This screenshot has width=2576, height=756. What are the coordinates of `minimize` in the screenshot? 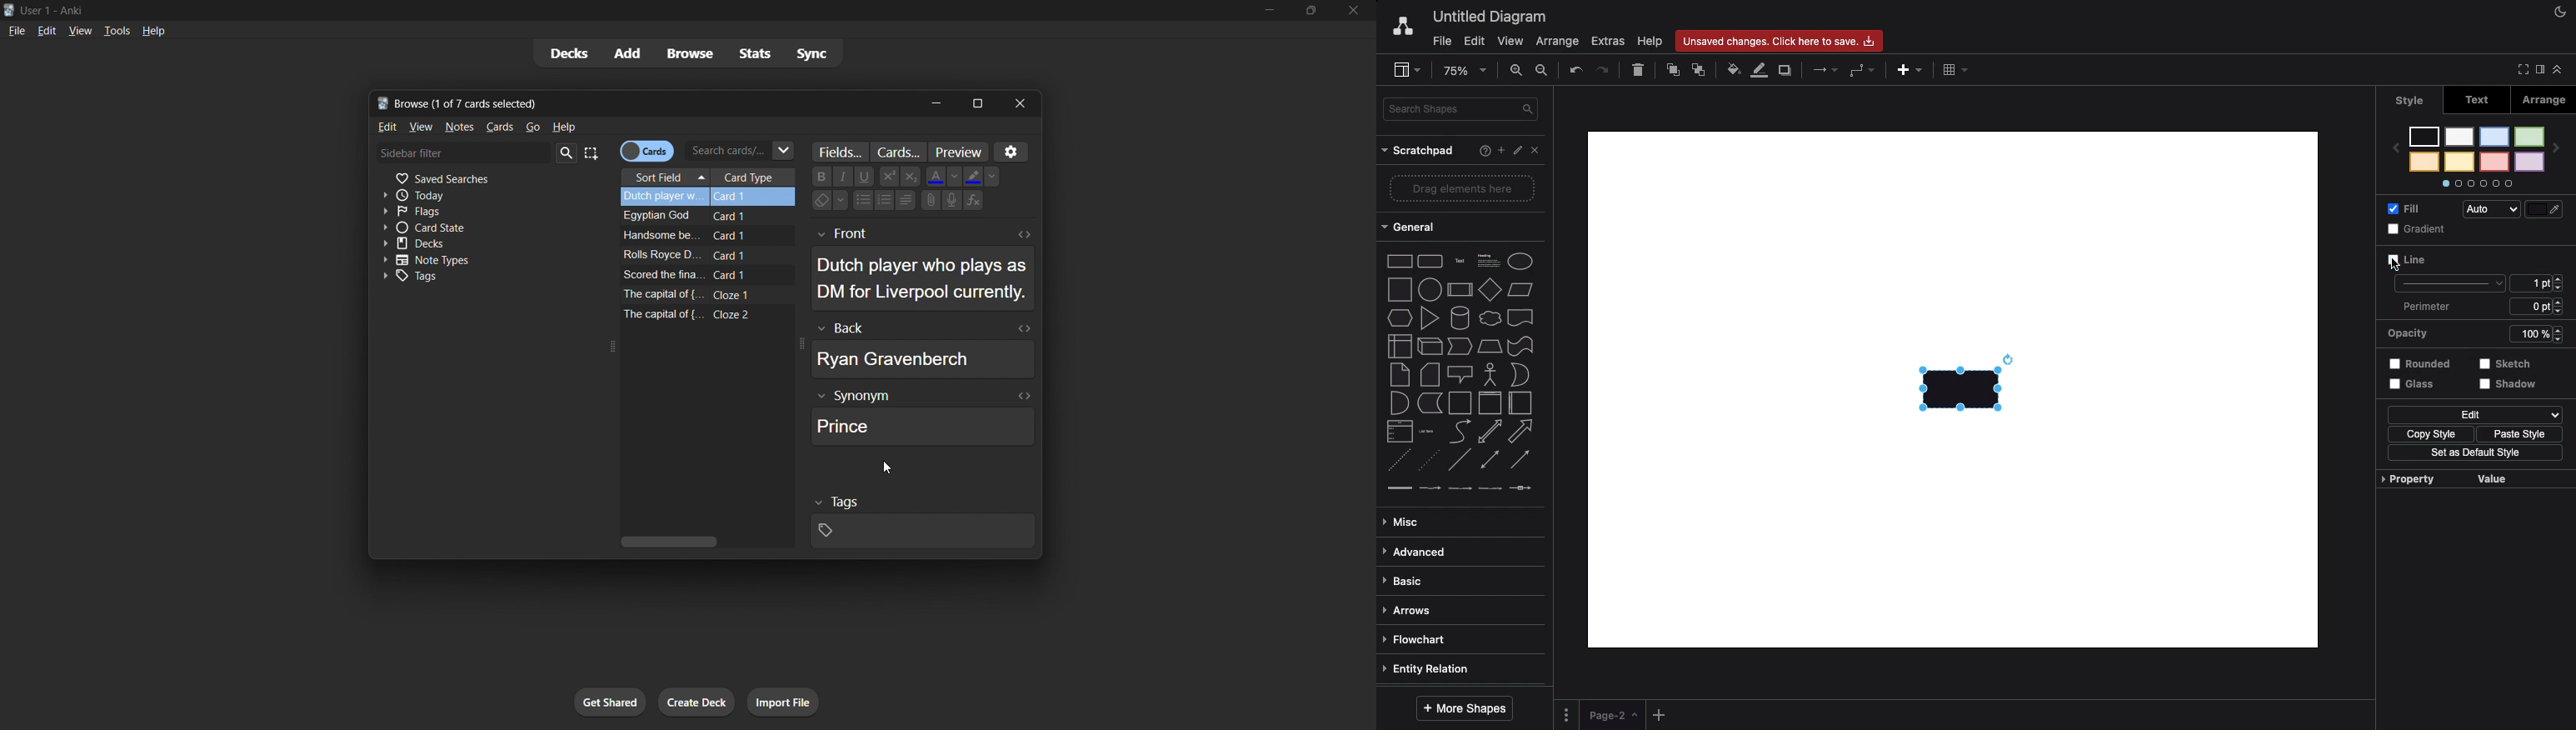 It's located at (935, 103).